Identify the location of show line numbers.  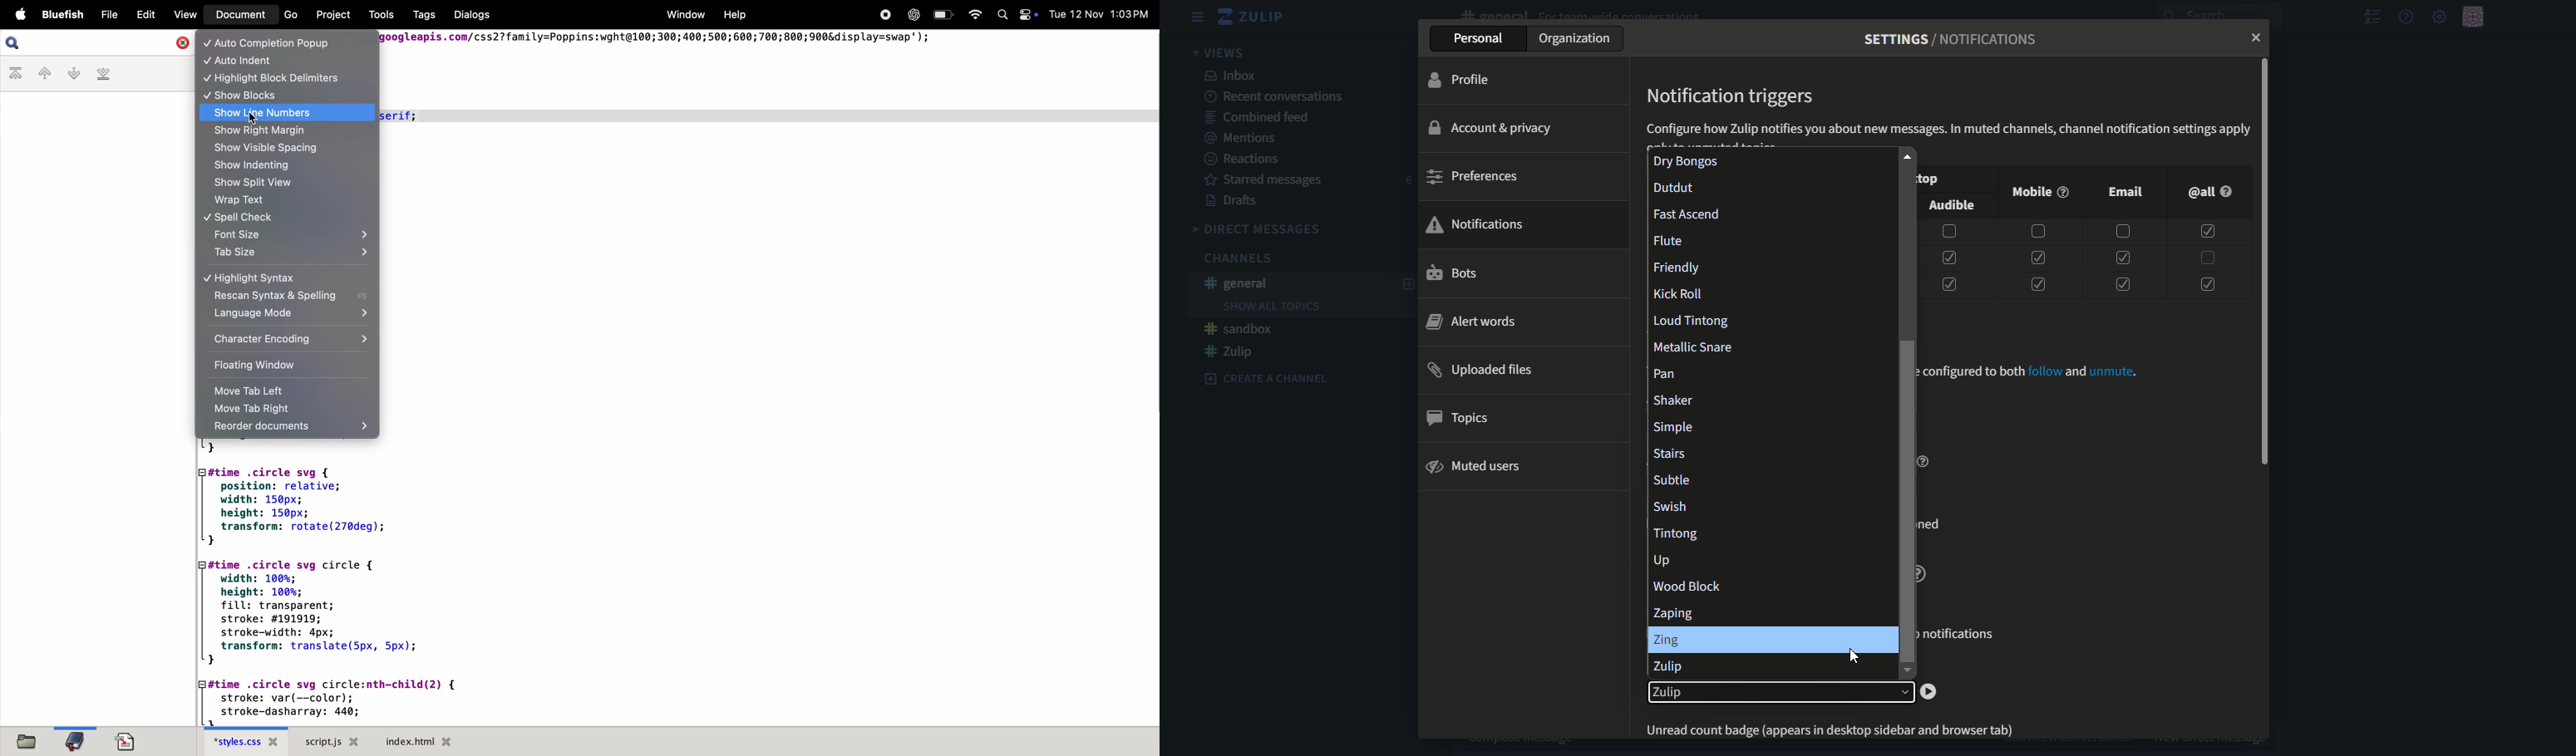
(290, 112).